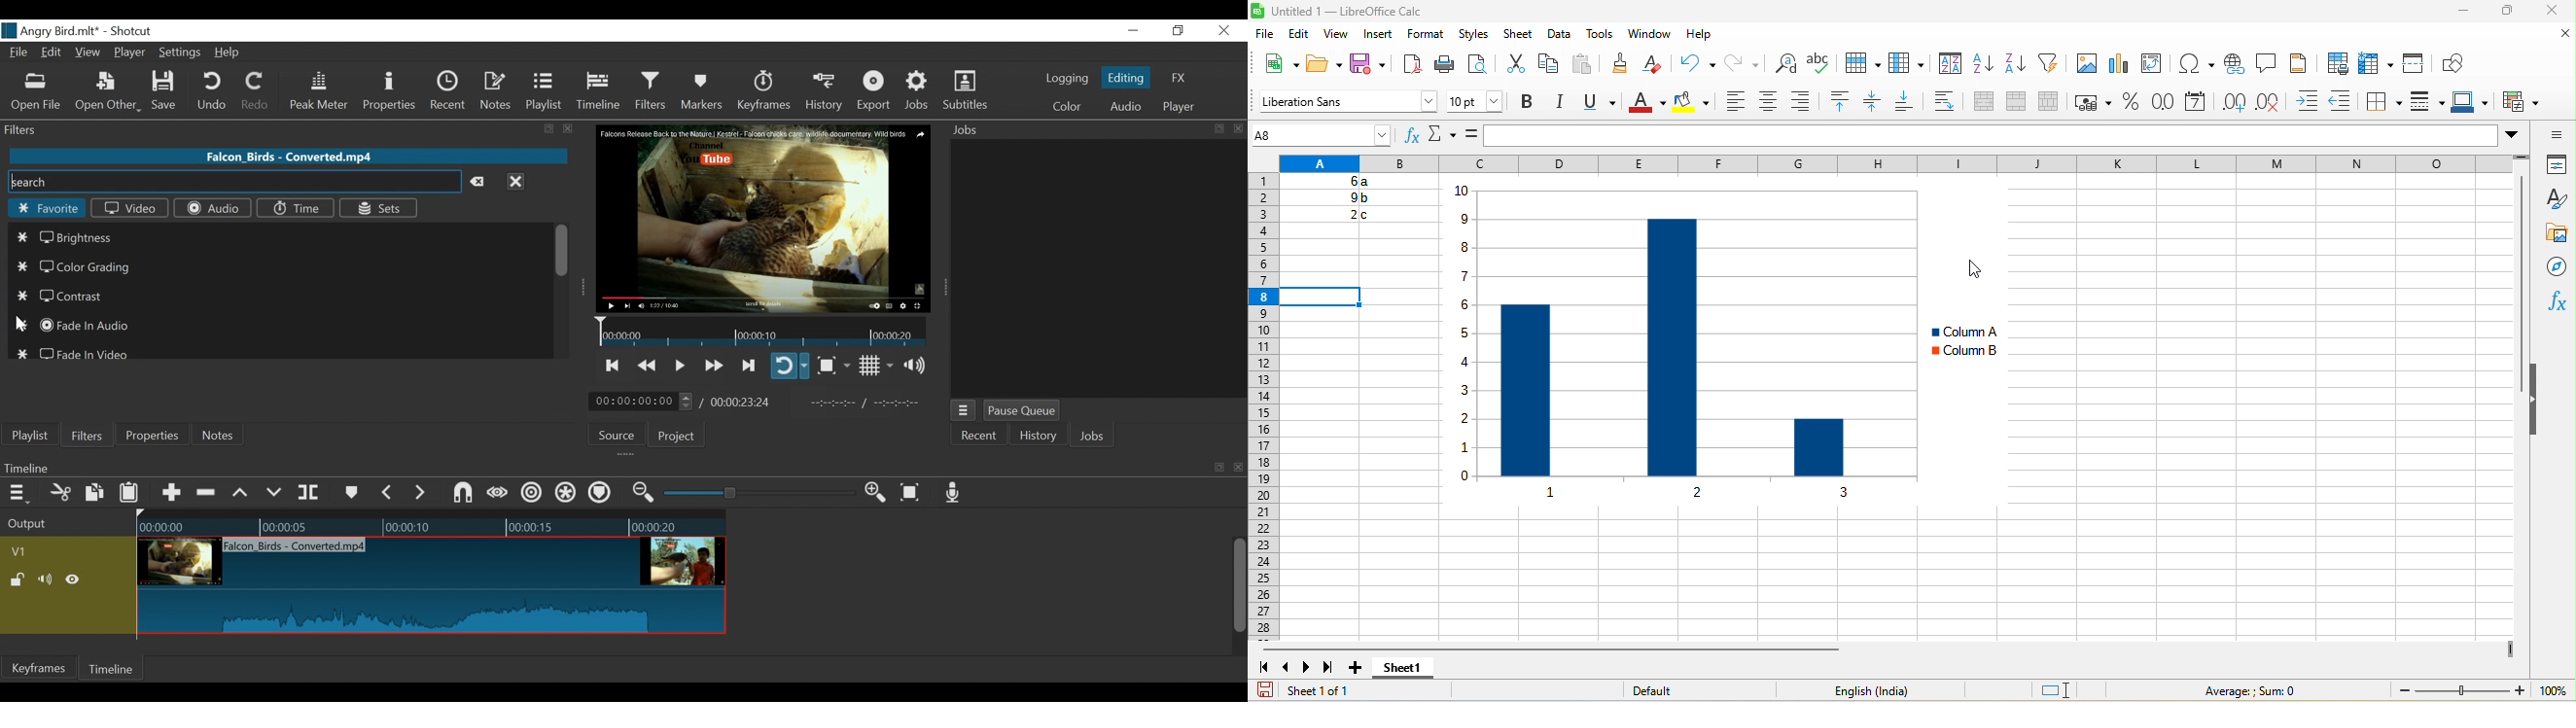 This screenshot has height=728, width=2576. Describe the element at coordinates (2522, 103) in the screenshot. I see `conditional` at that location.